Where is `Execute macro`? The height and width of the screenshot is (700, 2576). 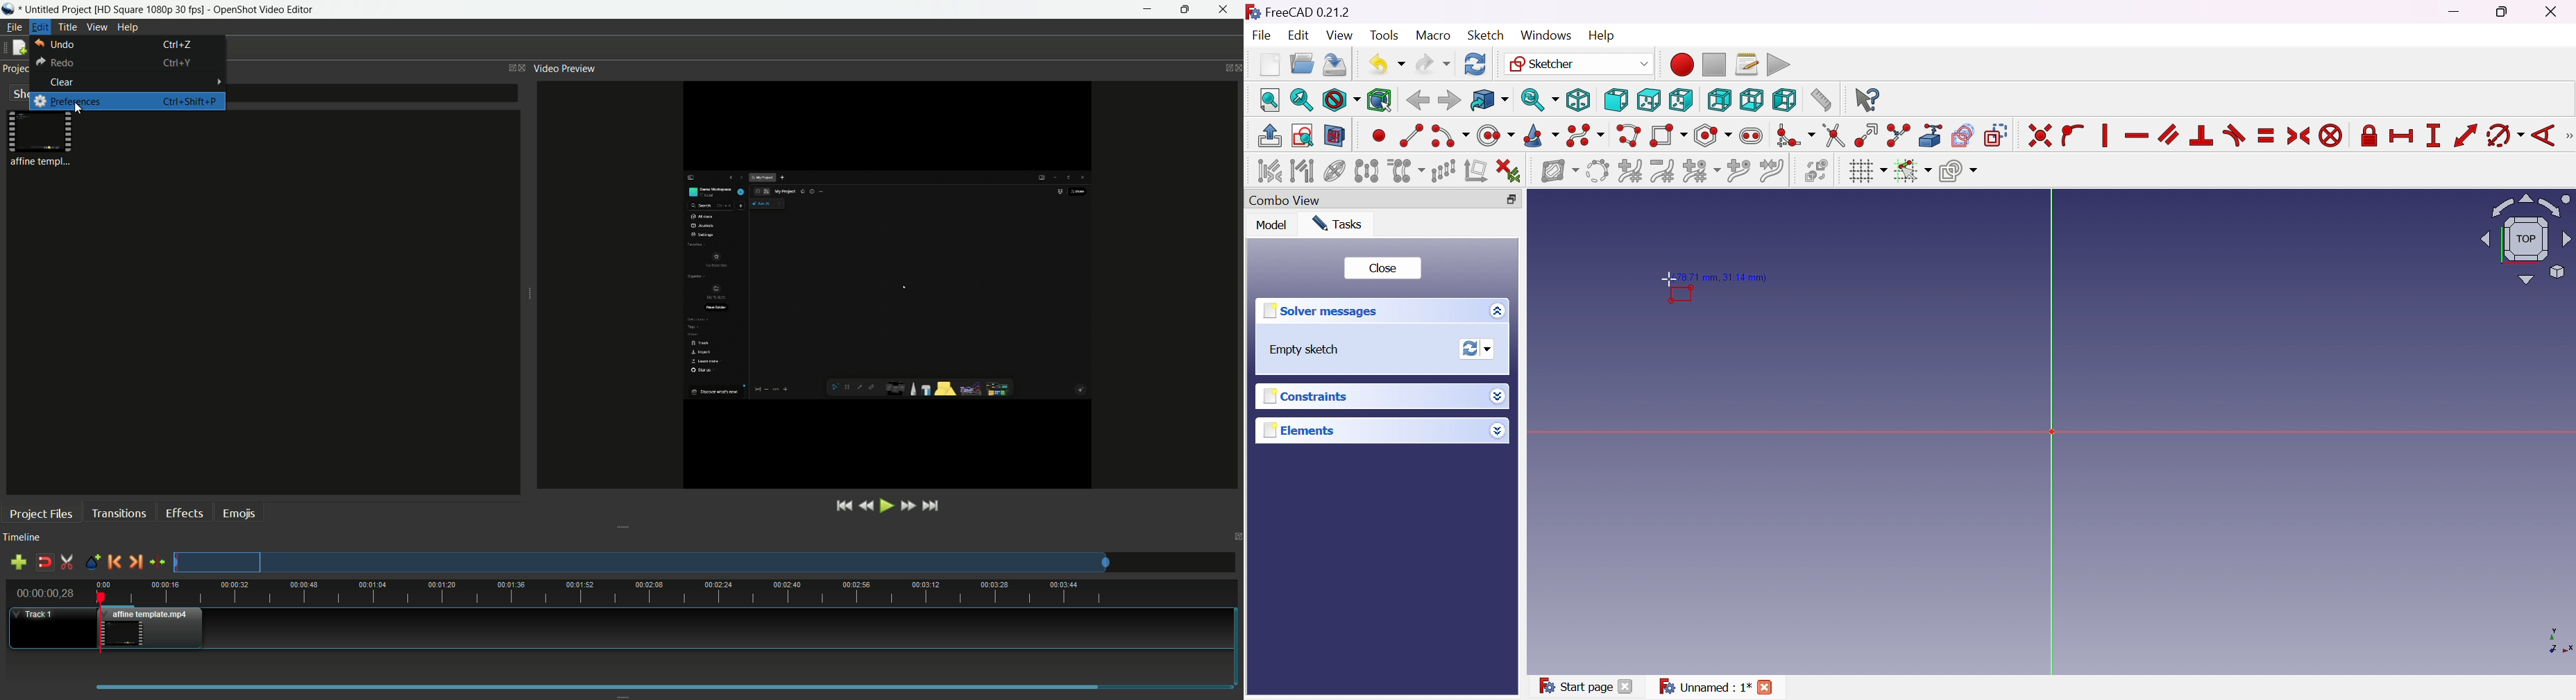 Execute macro is located at coordinates (1779, 63).